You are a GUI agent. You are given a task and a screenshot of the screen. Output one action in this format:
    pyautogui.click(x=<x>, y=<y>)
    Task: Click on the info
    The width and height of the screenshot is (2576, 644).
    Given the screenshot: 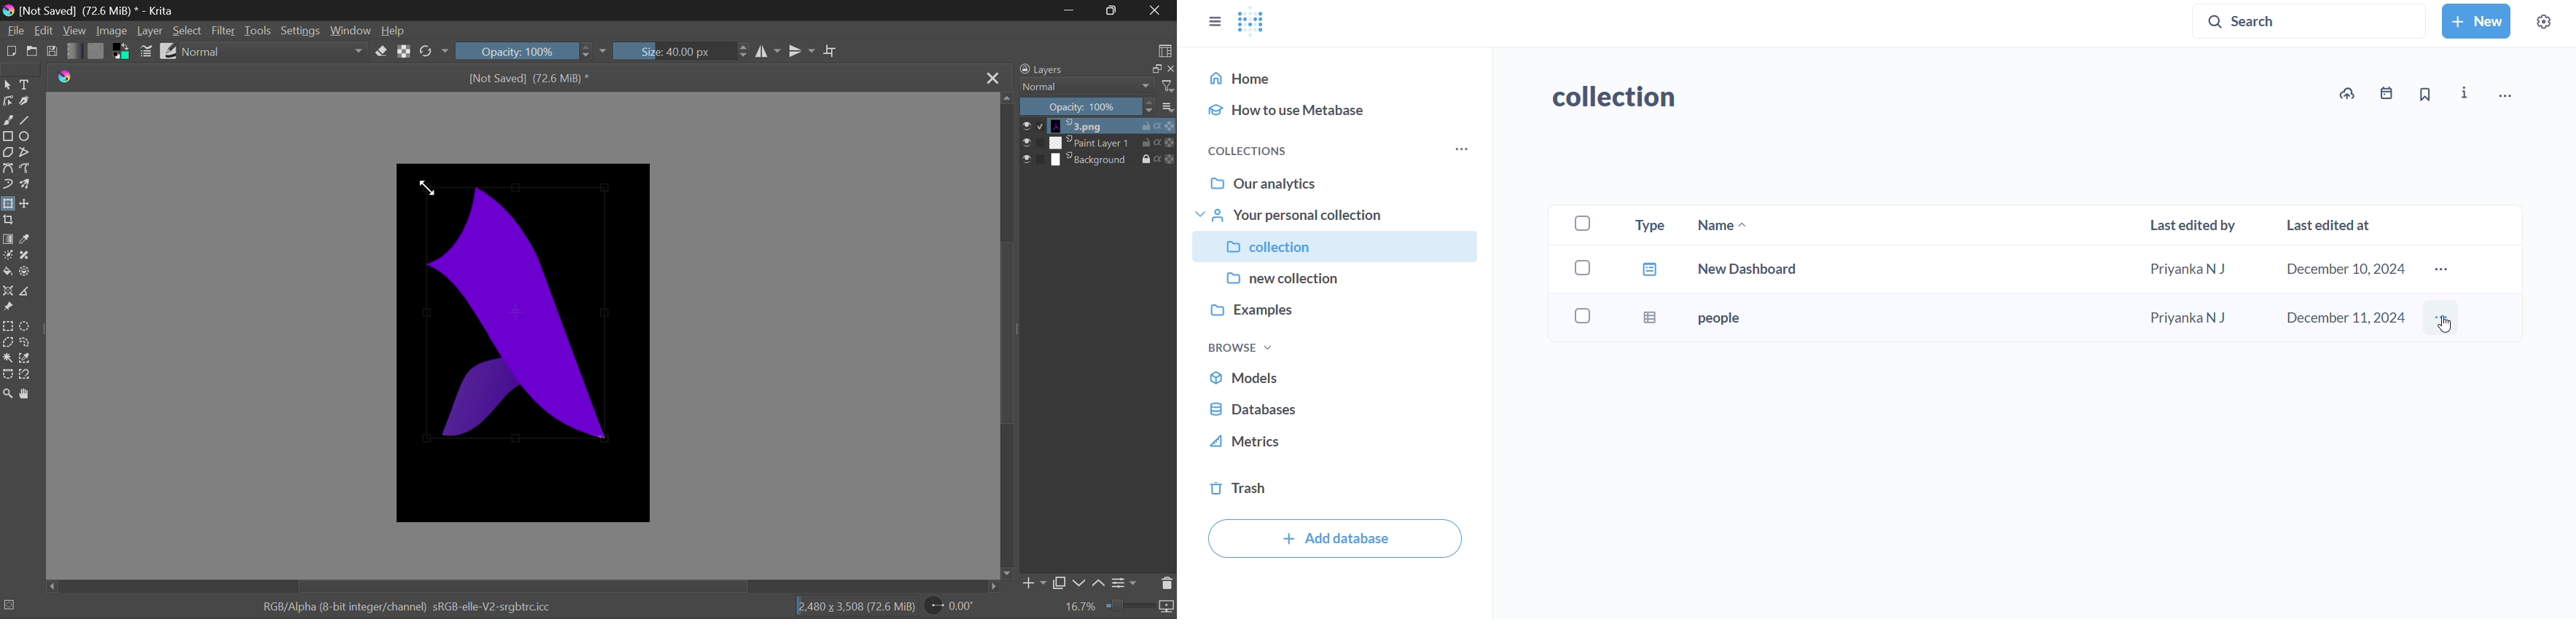 What is the action you would take?
    pyautogui.click(x=2467, y=94)
    